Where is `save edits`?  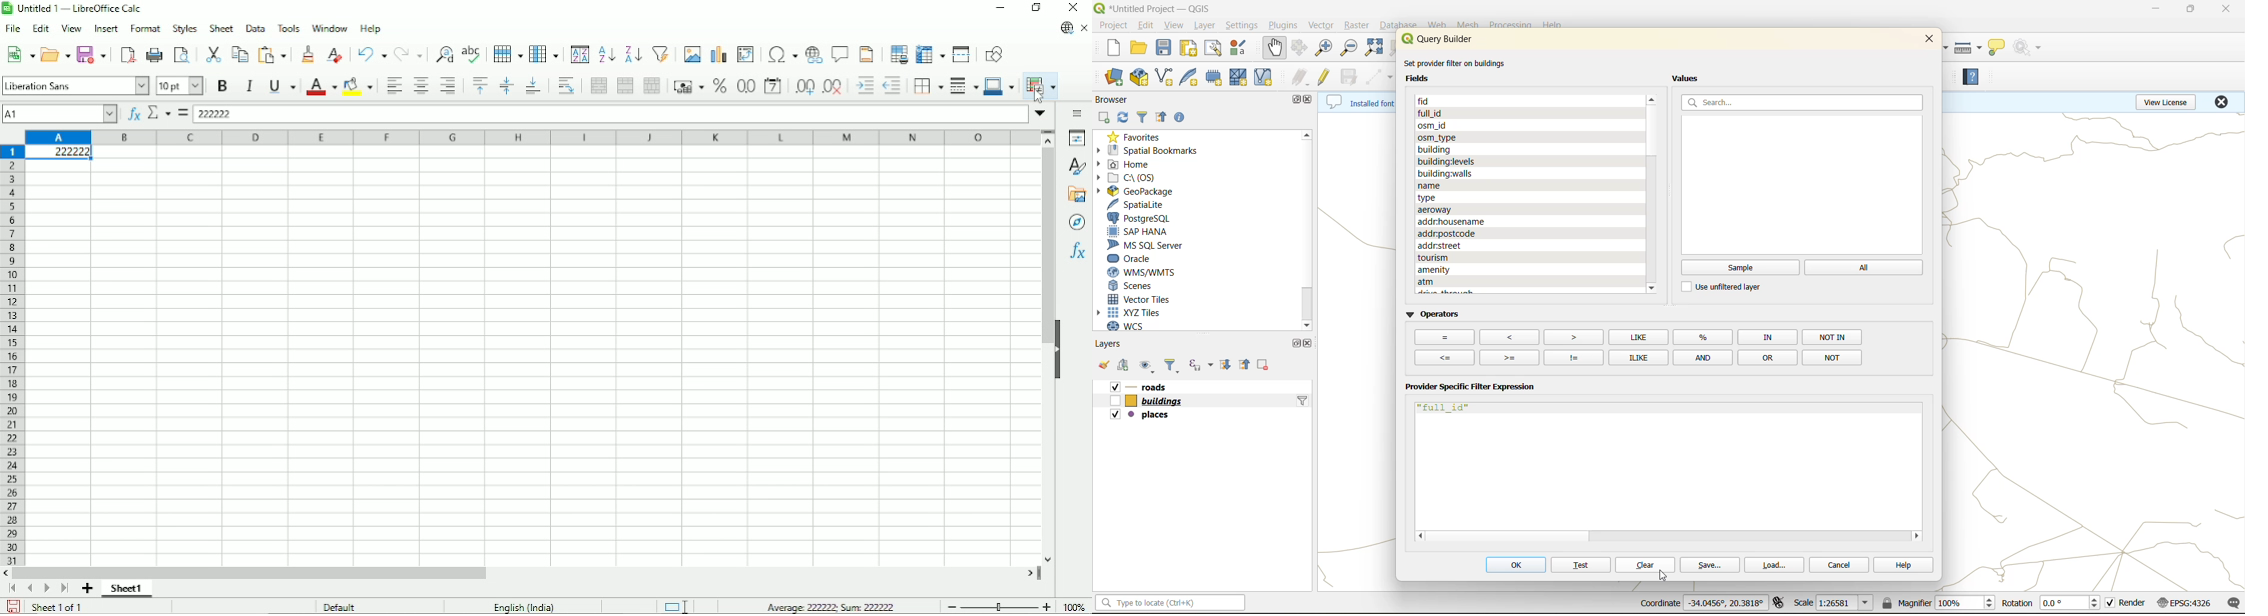 save edits is located at coordinates (1350, 78).